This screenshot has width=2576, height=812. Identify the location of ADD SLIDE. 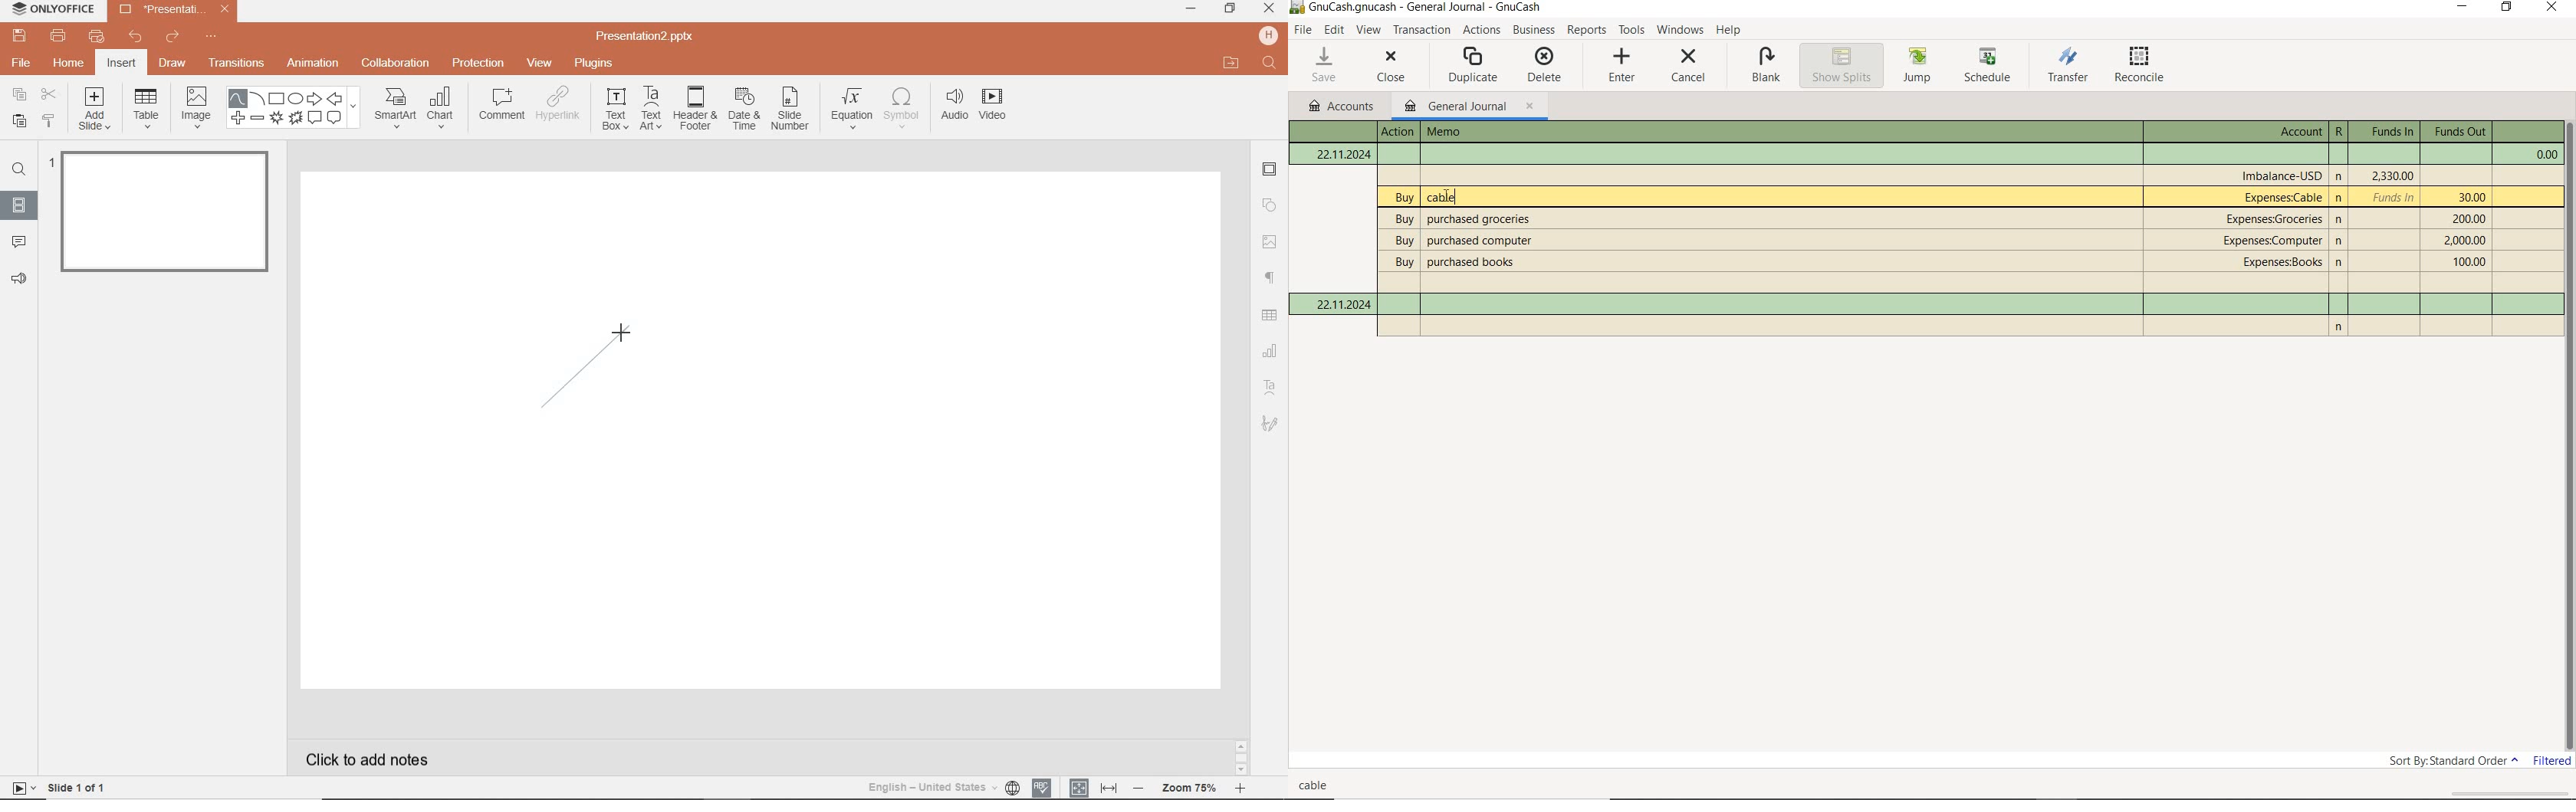
(96, 112).